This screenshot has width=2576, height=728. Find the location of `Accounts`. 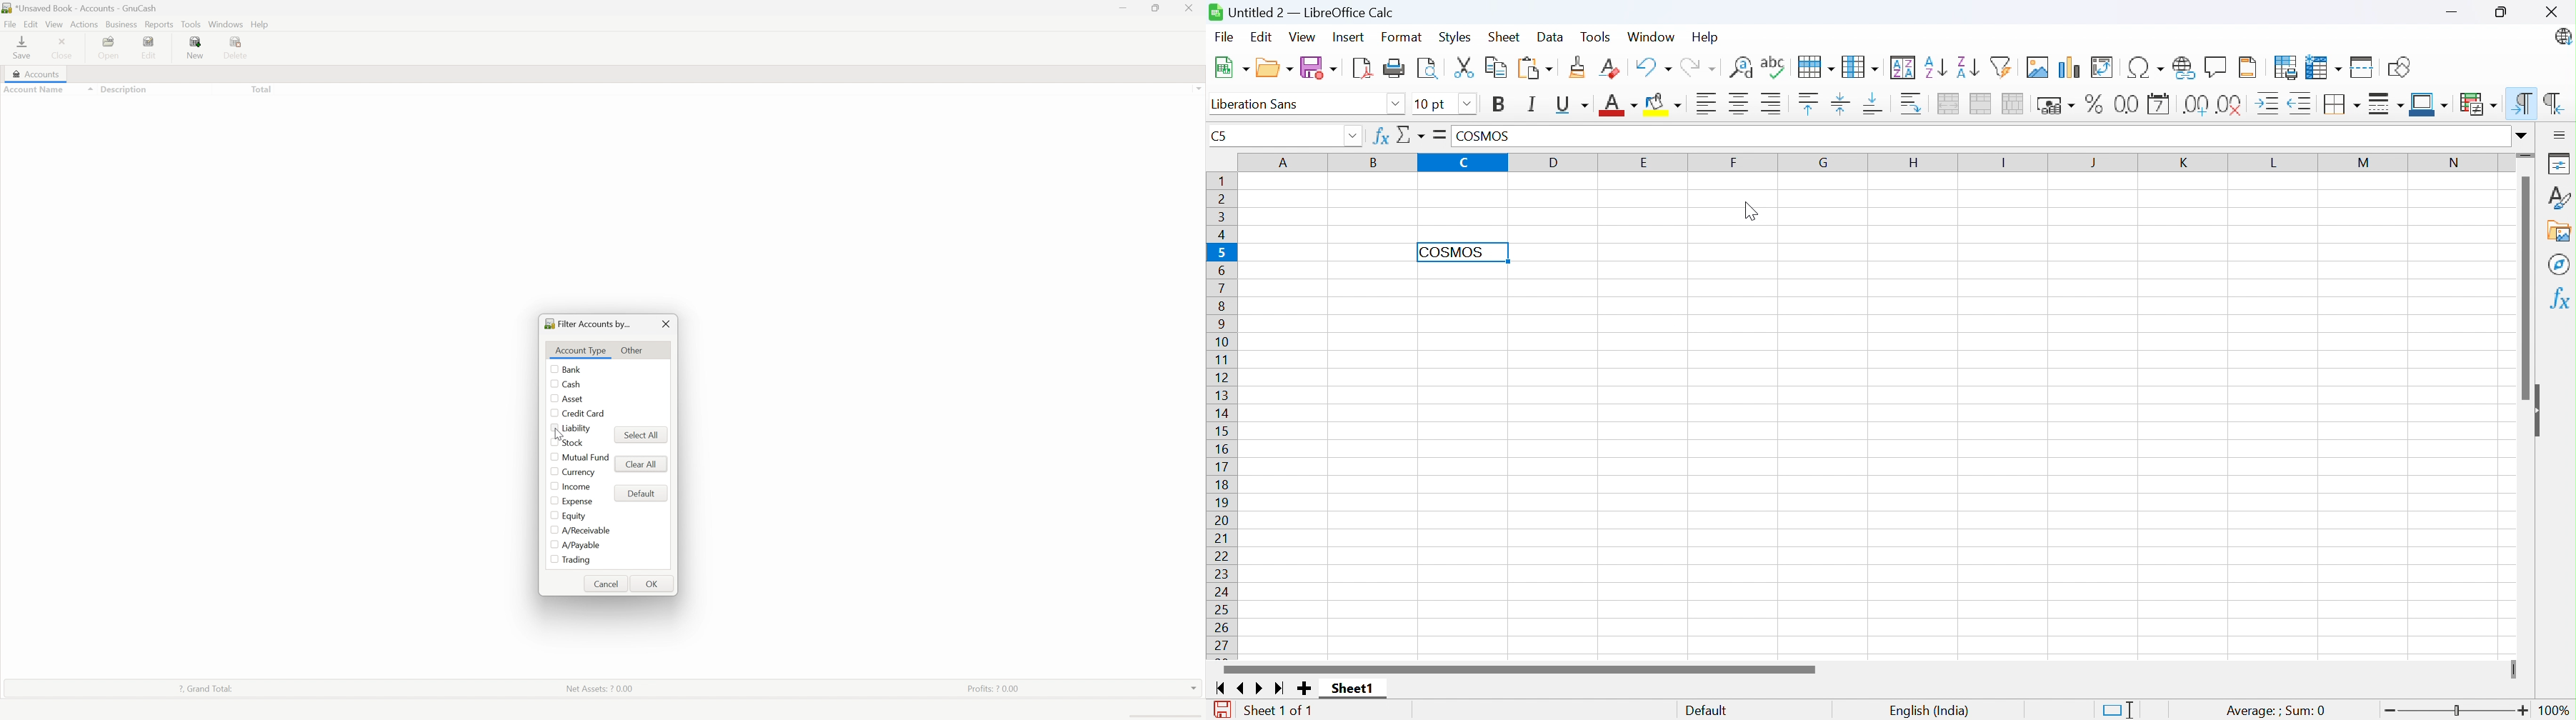

Accounts is located at coordinates (35, 74).